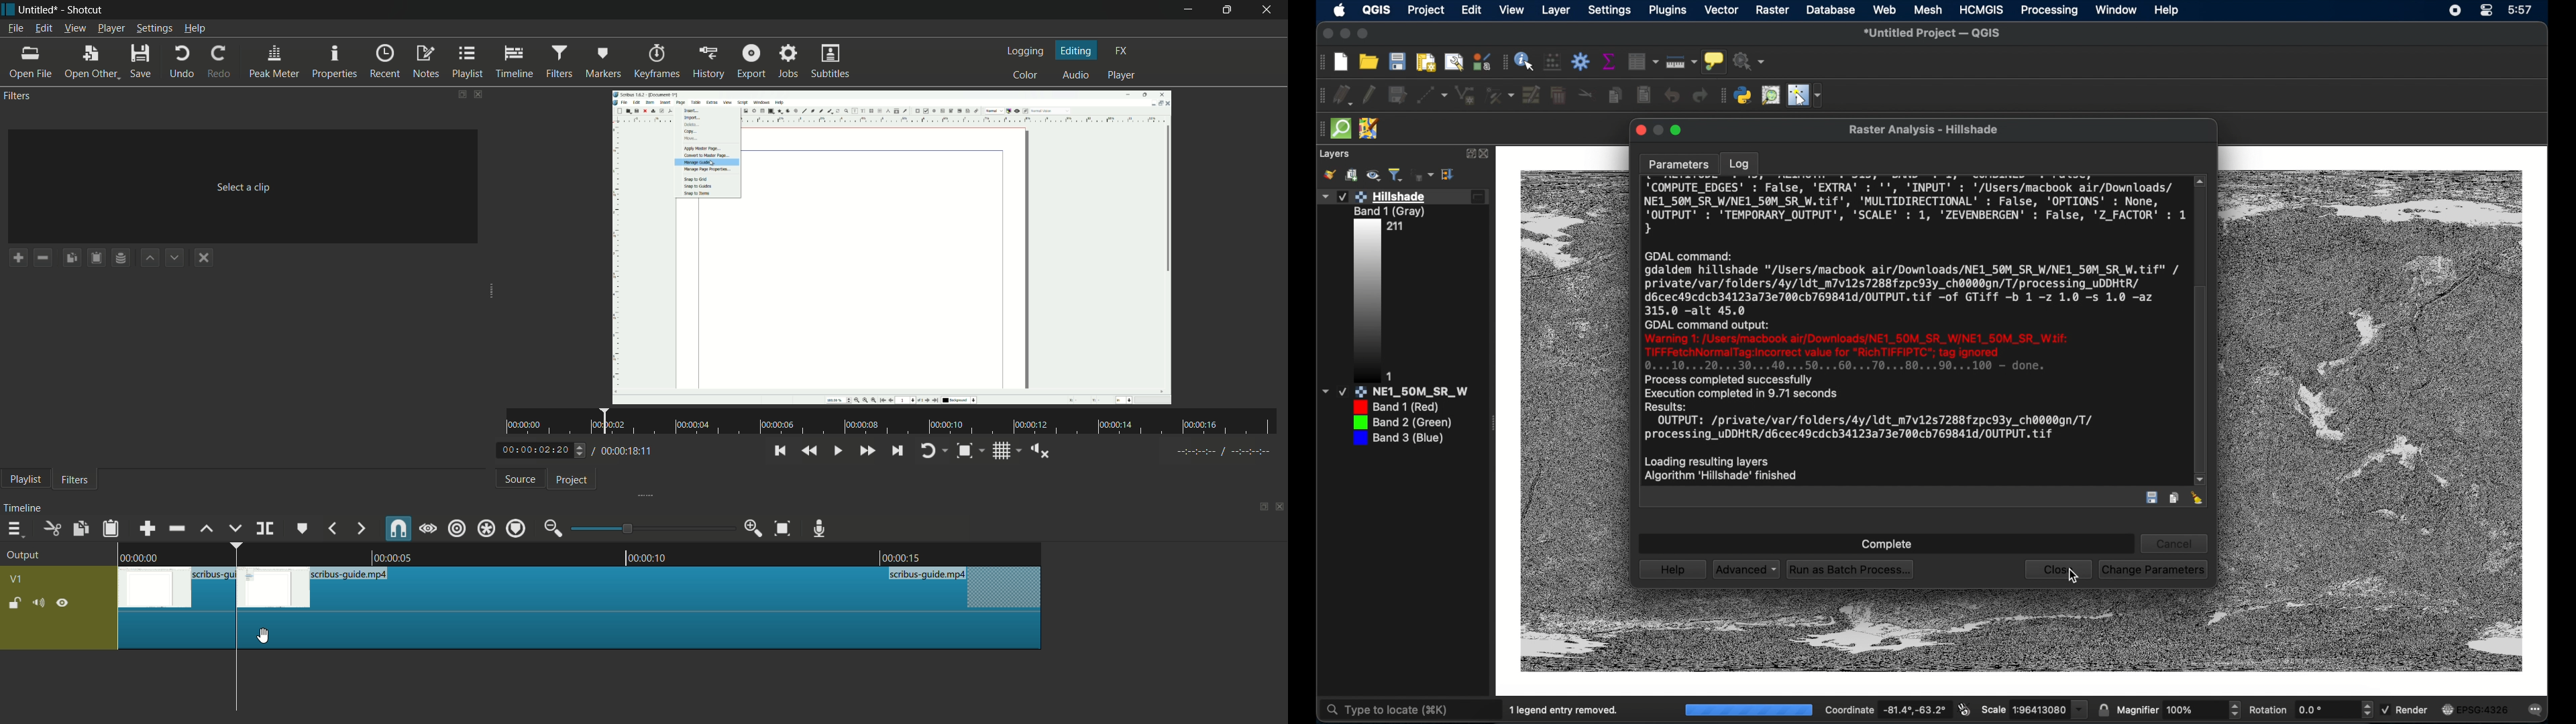 This screenshot has height=728, width=2576. What do you see at coordinates (1750, 62) in the screenshot?
I see `no action selected` at bounding box center [1750, 62].